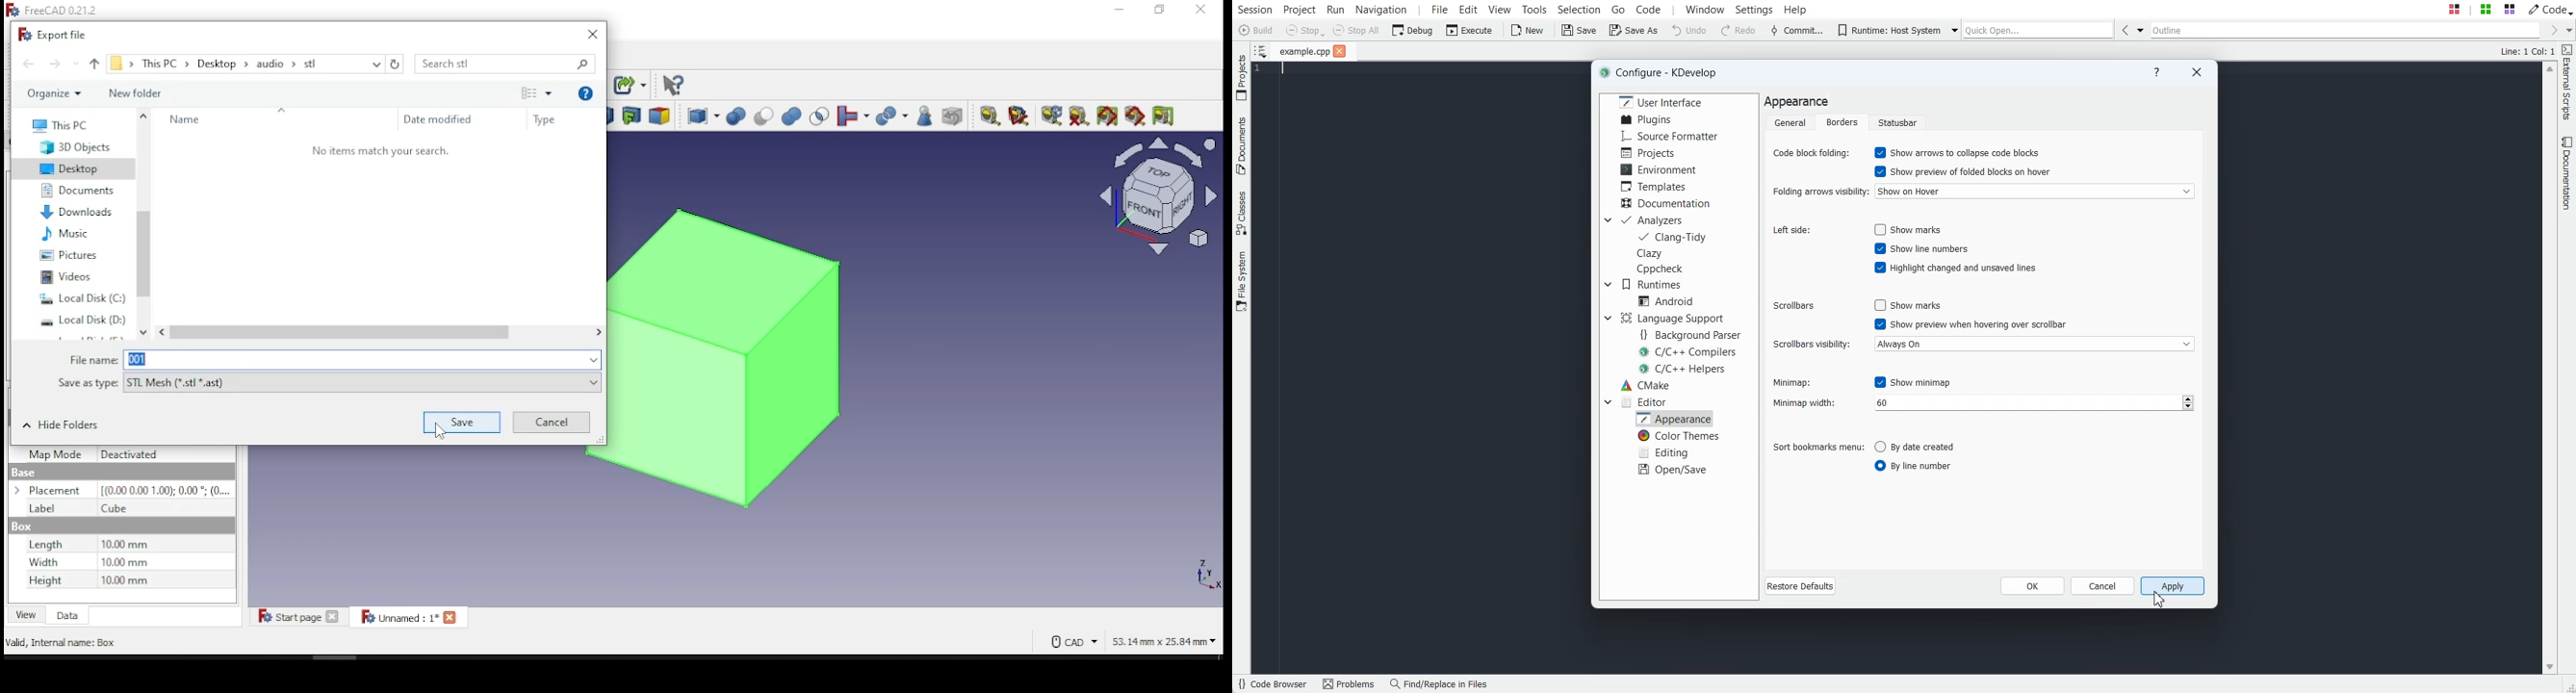 The height and width of the screenshot is (700, 2576). What do you see at coordinates (27, 614) in the screenshot?
I see `view` at bounding box center [27, 614].